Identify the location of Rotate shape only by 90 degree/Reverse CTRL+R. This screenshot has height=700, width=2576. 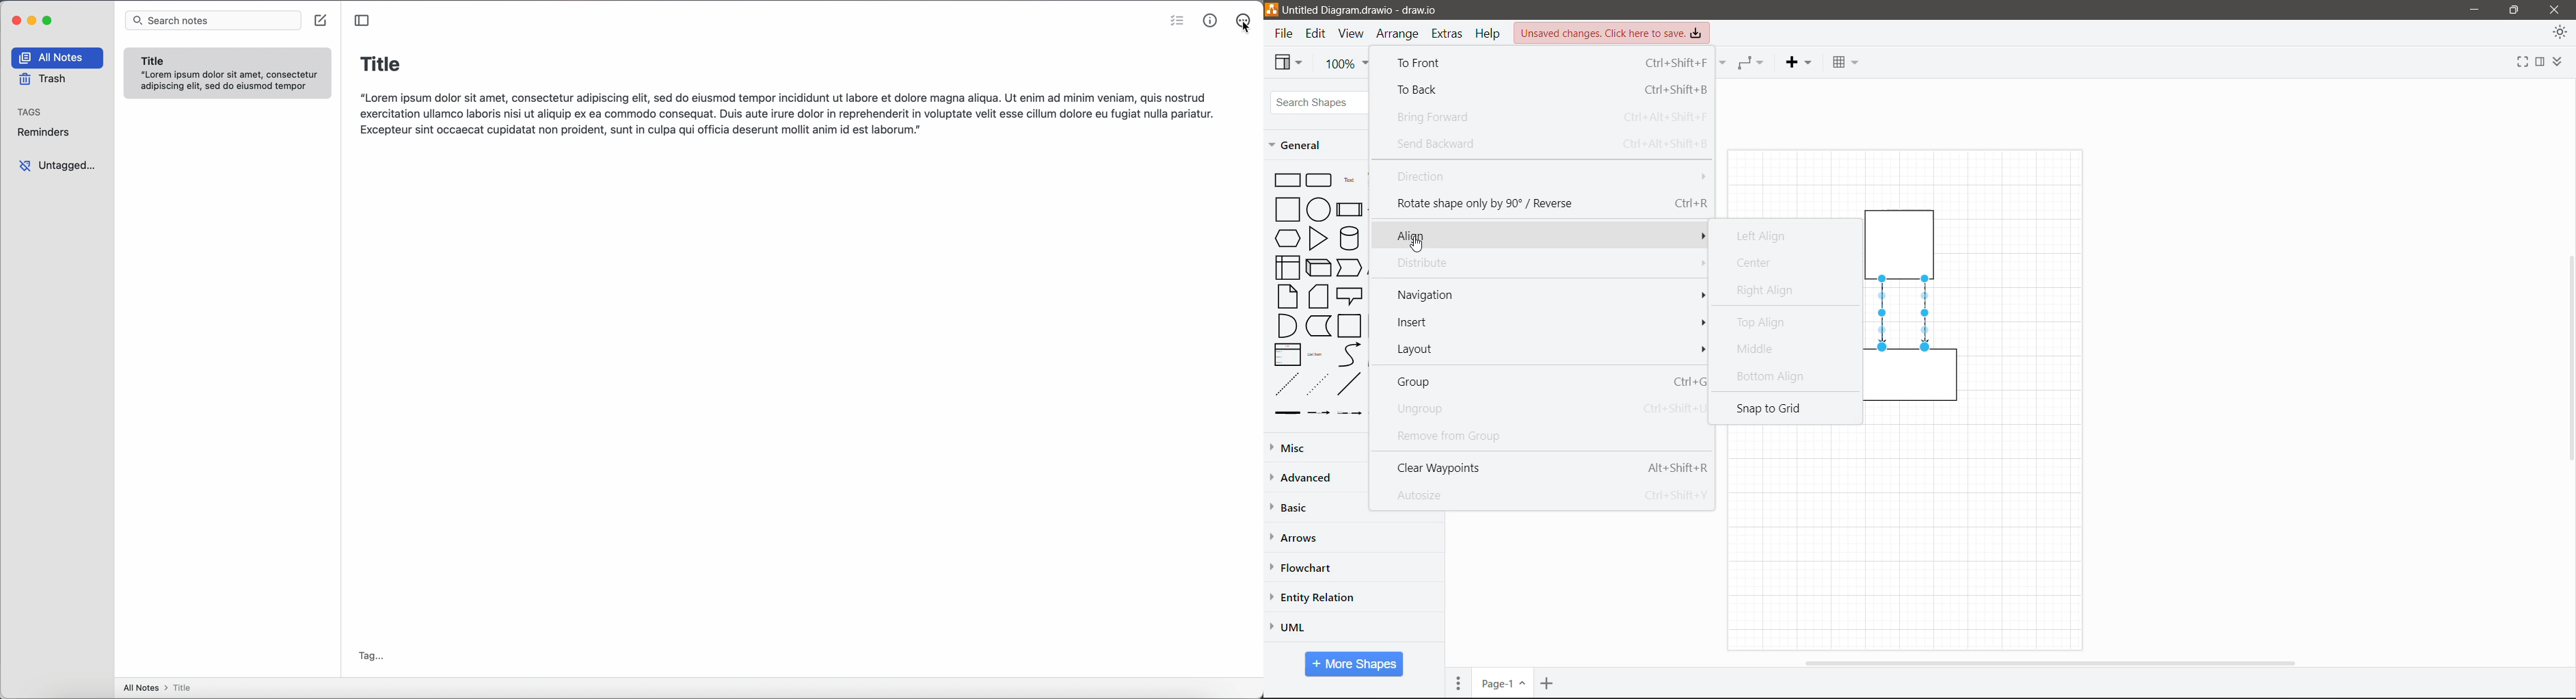
(1547, 203).